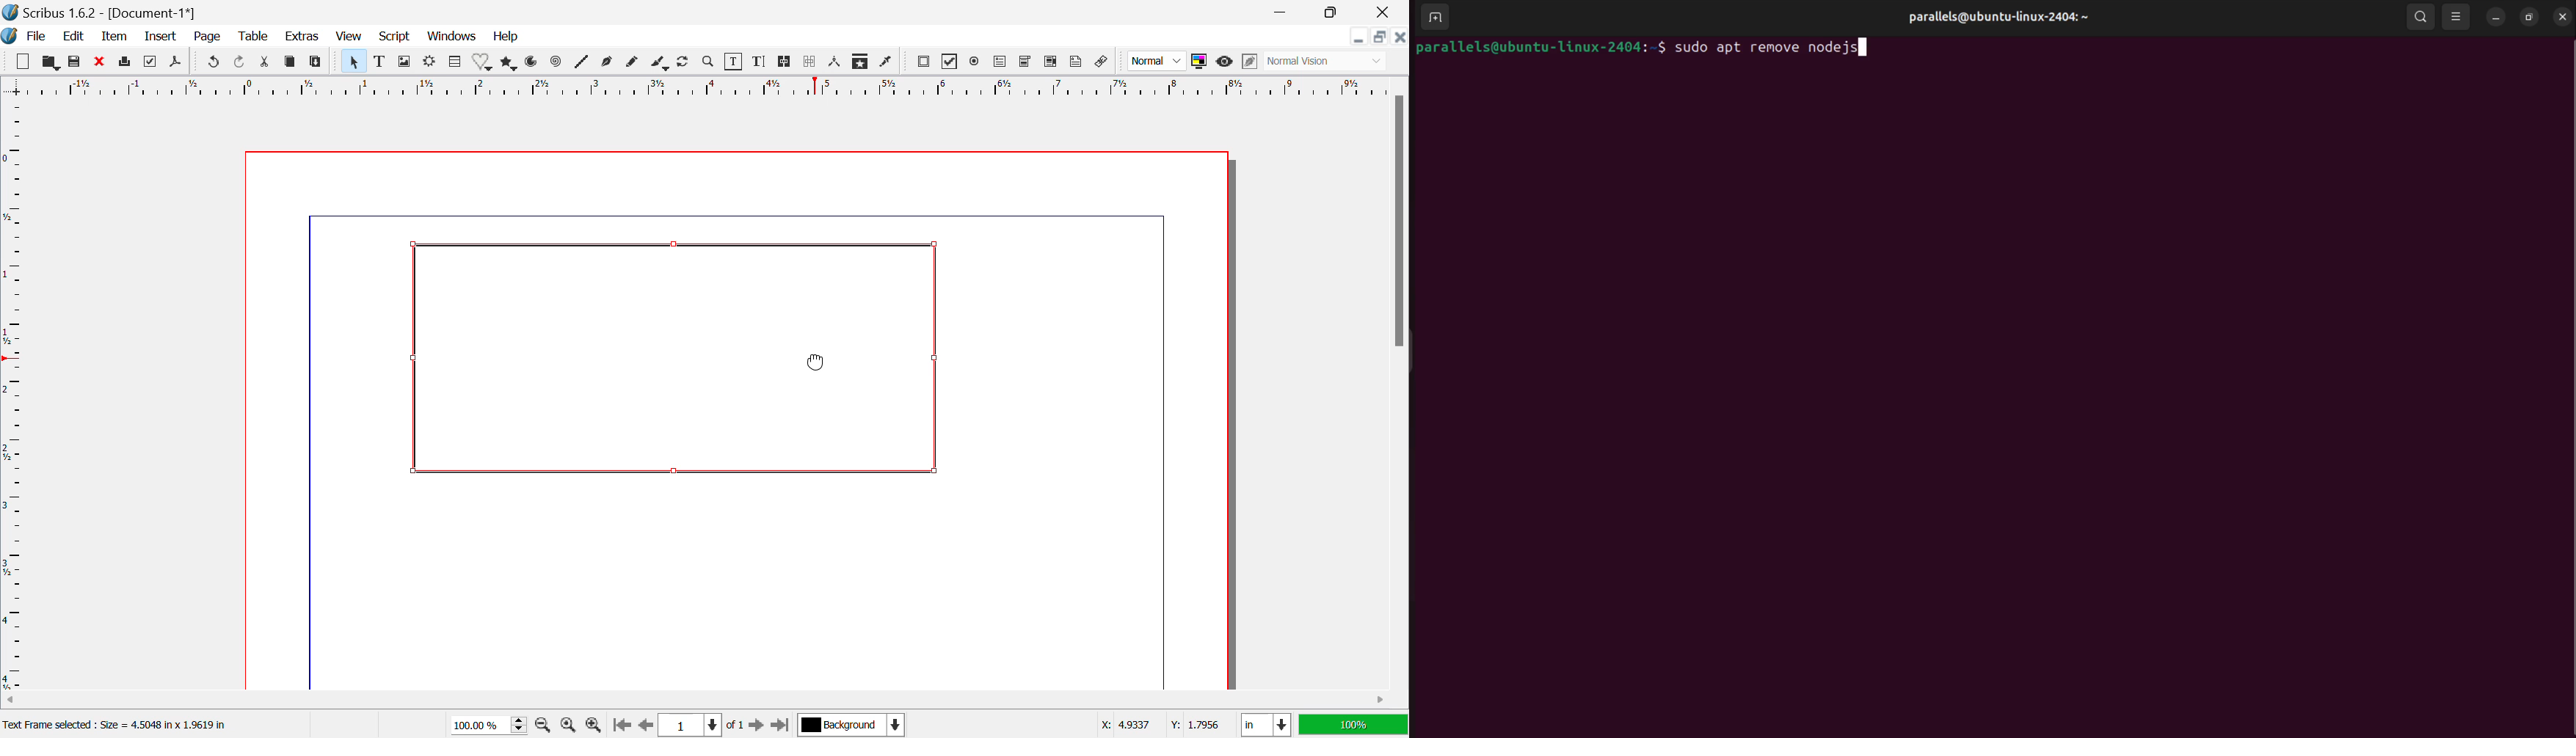  I want to click on Item, so click(114, 38).